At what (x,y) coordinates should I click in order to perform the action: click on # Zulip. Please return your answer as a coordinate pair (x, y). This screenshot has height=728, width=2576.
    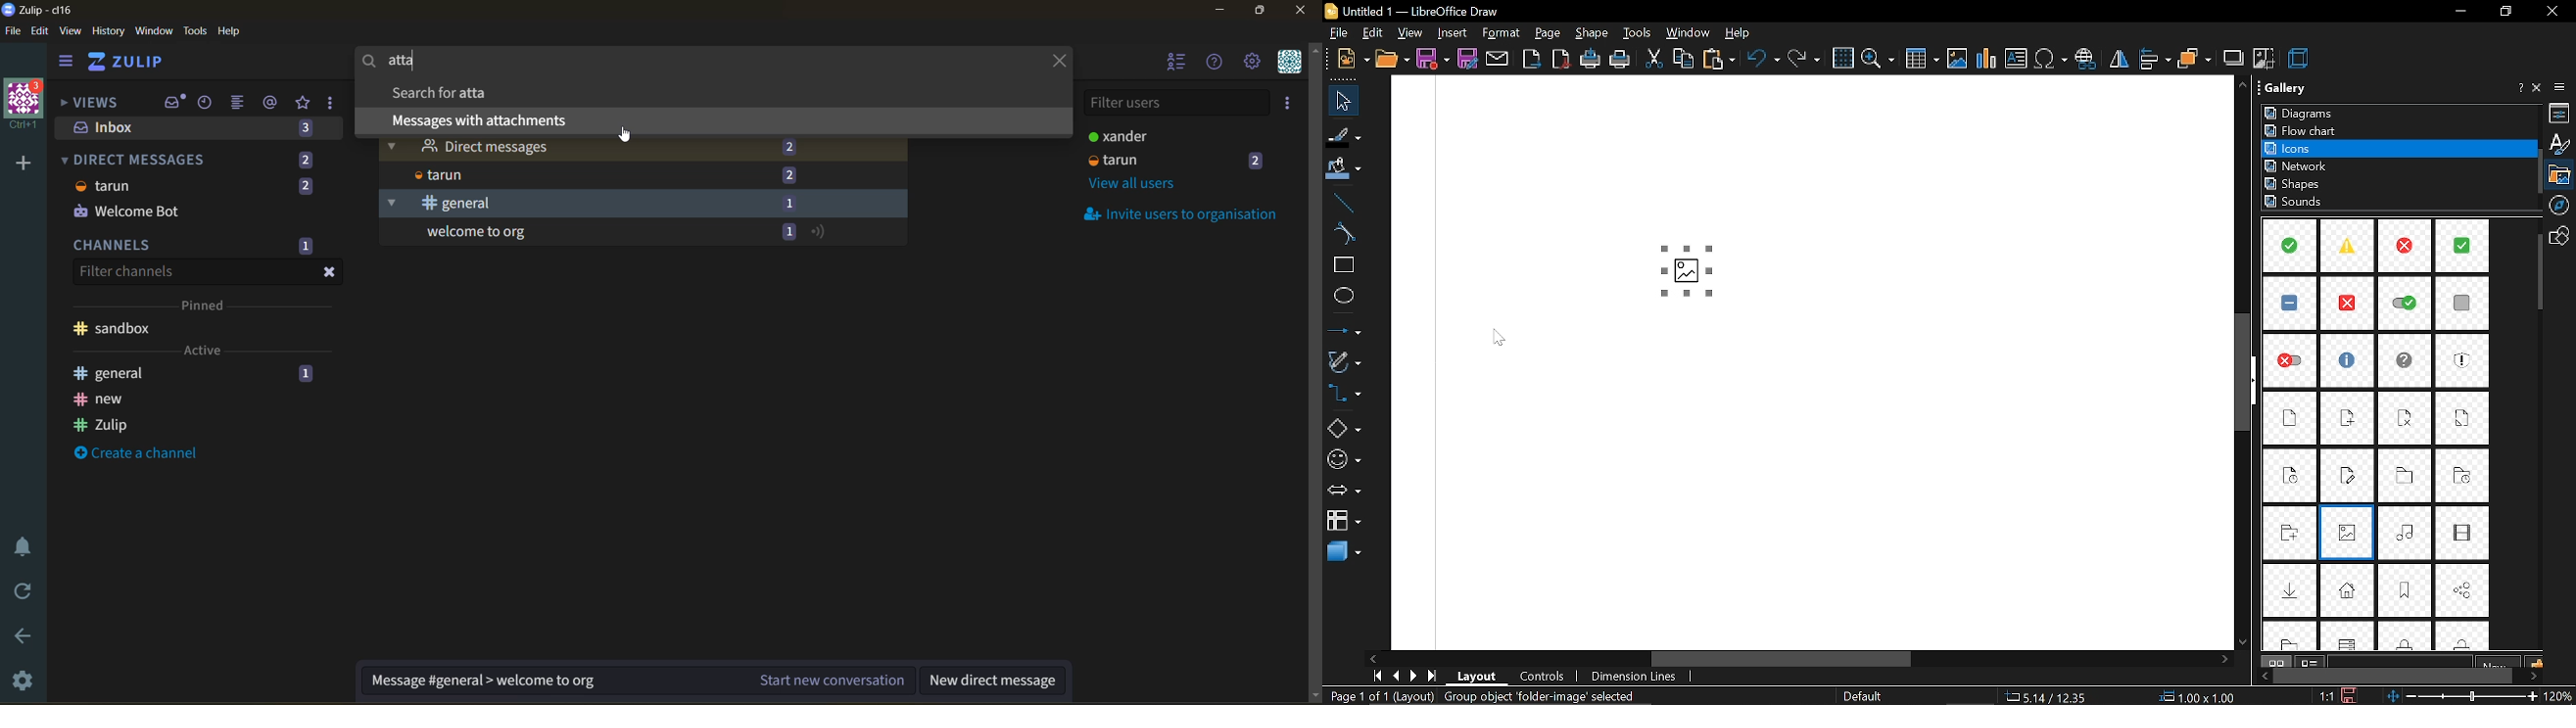
    Looking at the image, I should click on (99, 425).